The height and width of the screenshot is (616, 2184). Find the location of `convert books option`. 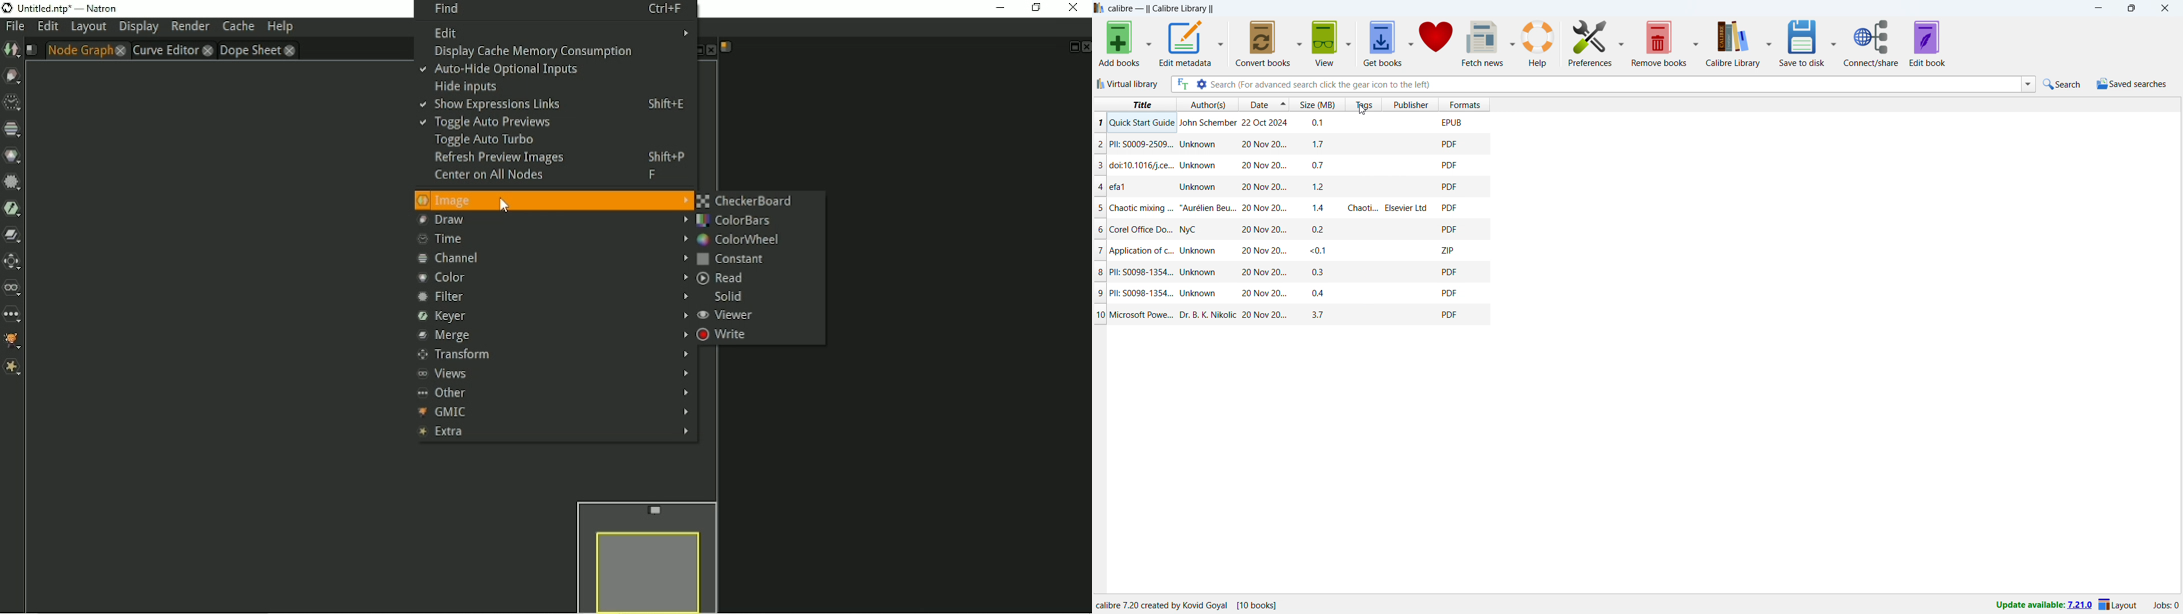

convert books option is located at coordinates (1300, 42).